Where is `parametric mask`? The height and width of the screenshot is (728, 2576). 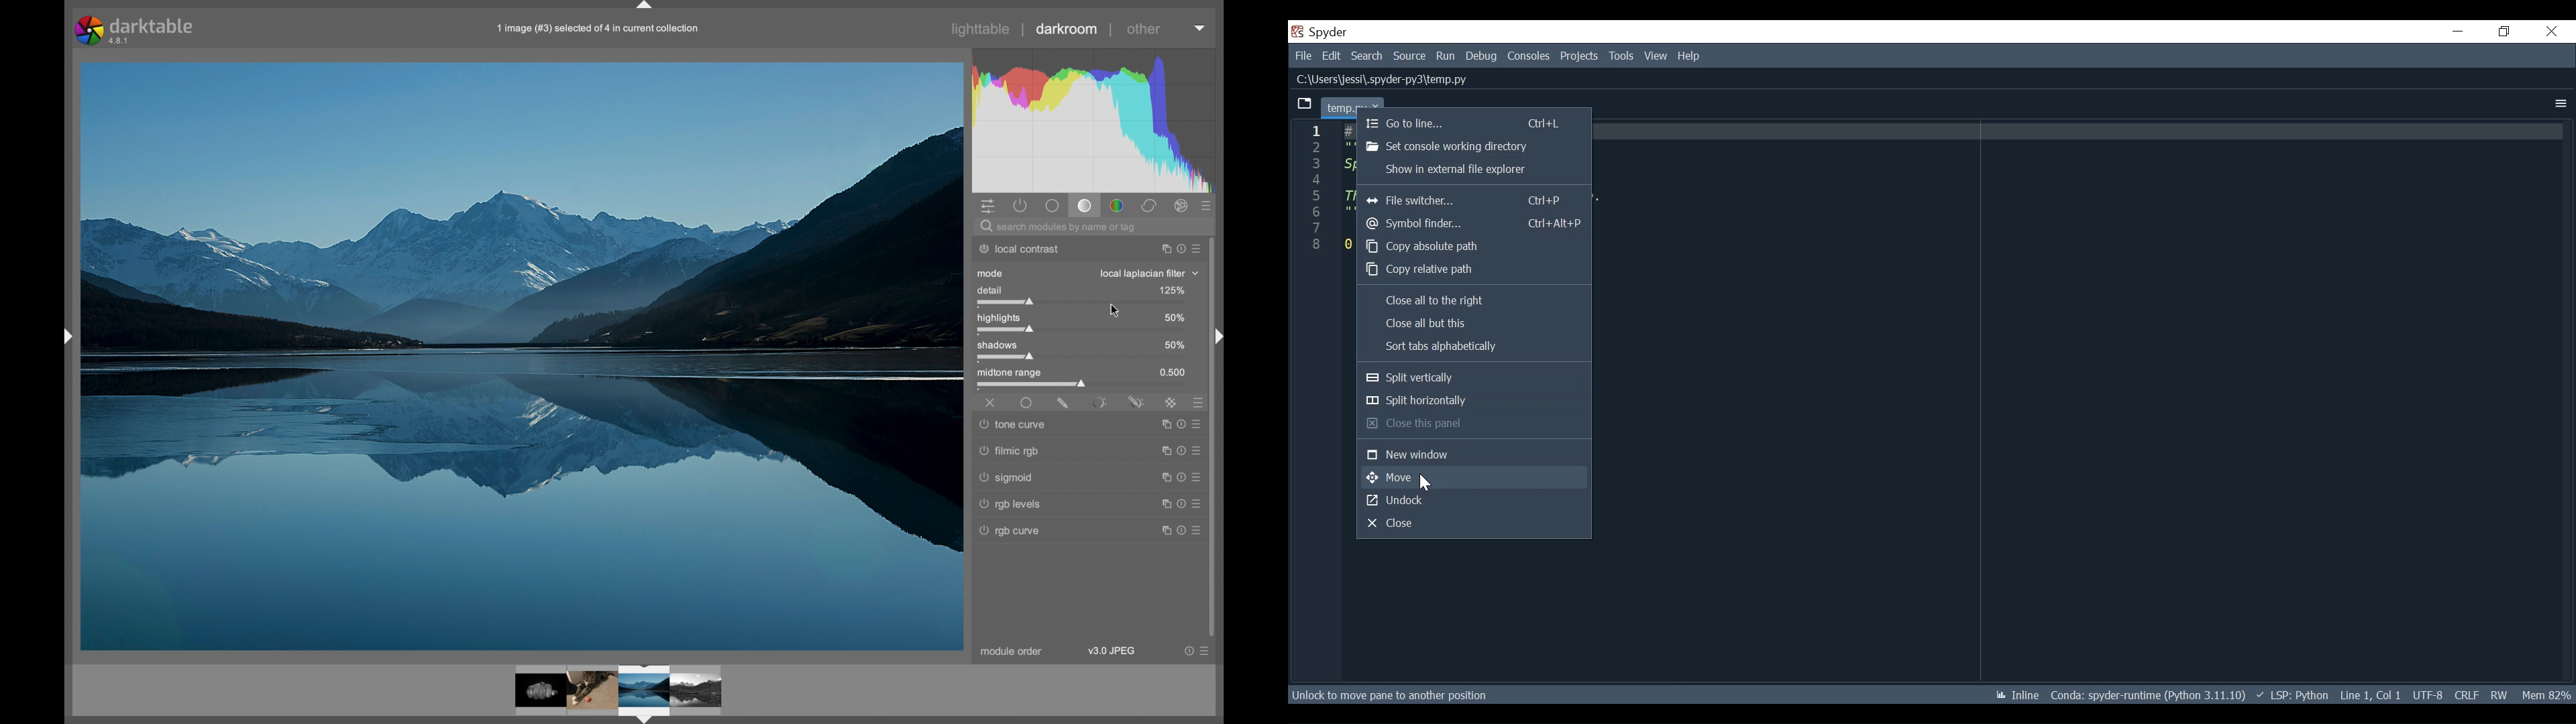
parametric mask is located at coordinates (1098, 402).